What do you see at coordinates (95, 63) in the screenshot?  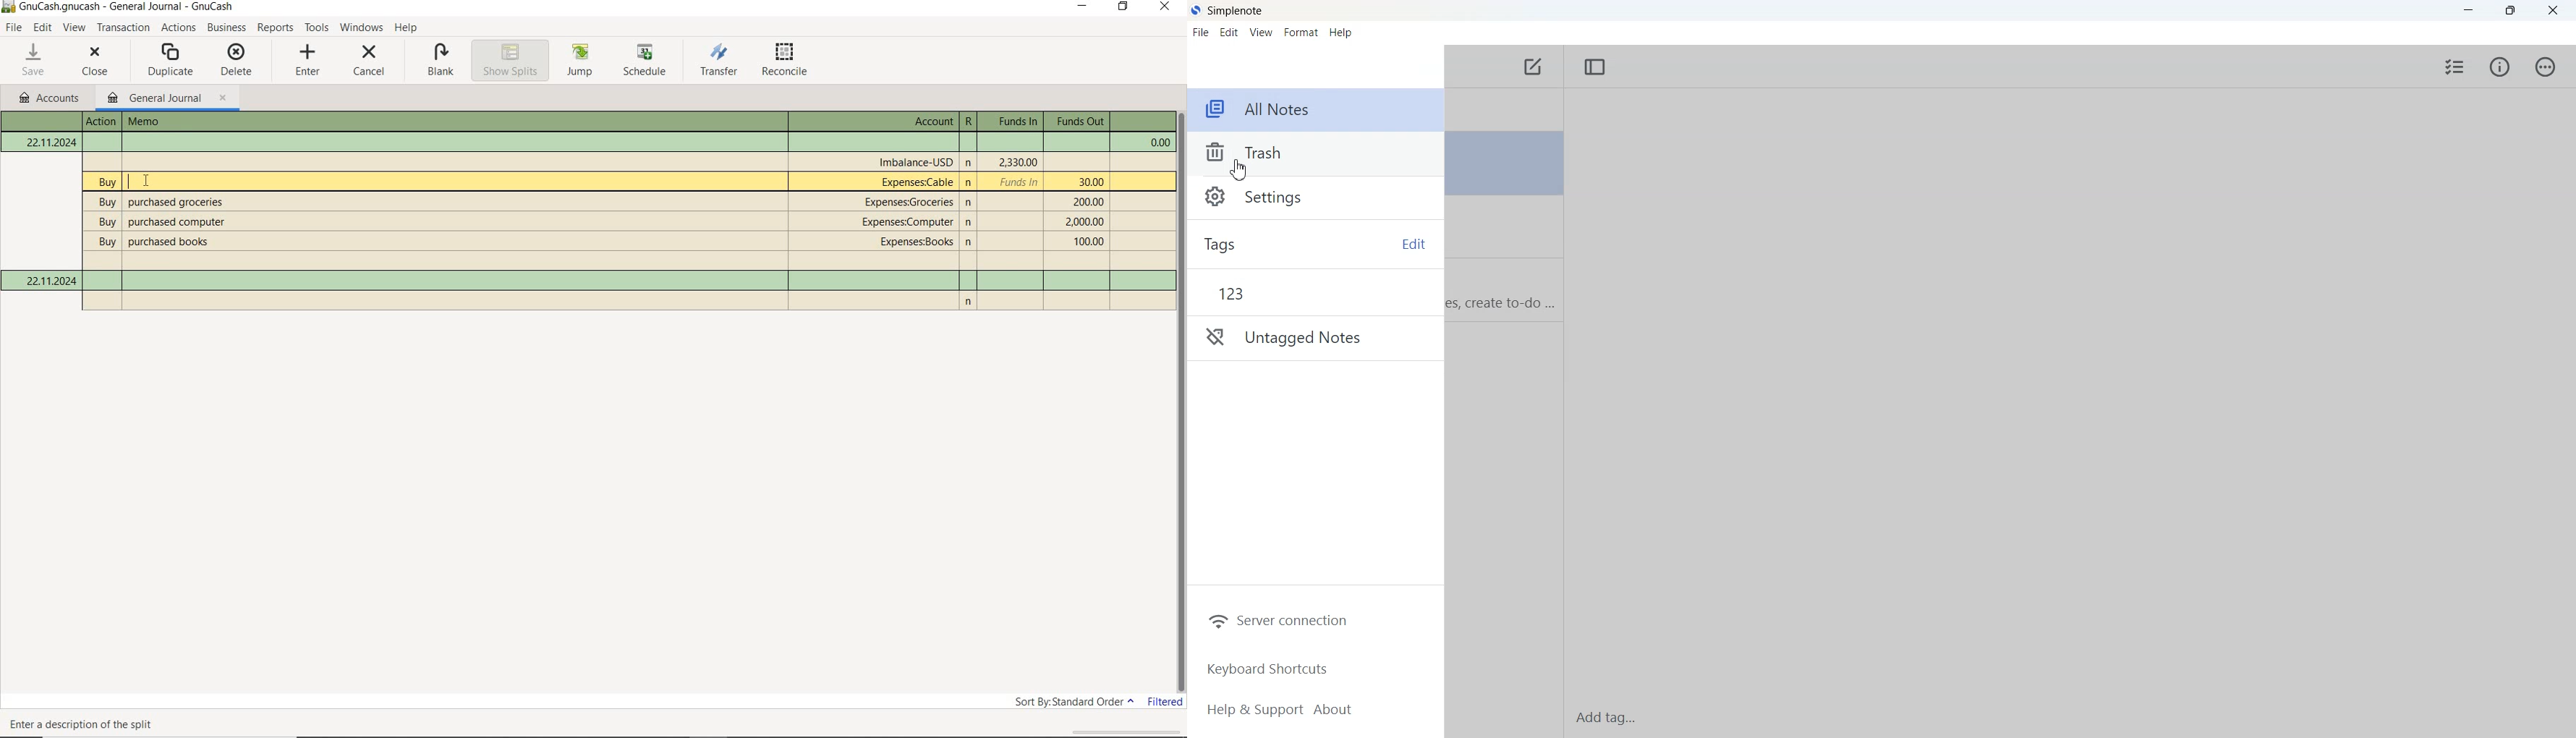 I see `close` at bounding box center [95, 63].